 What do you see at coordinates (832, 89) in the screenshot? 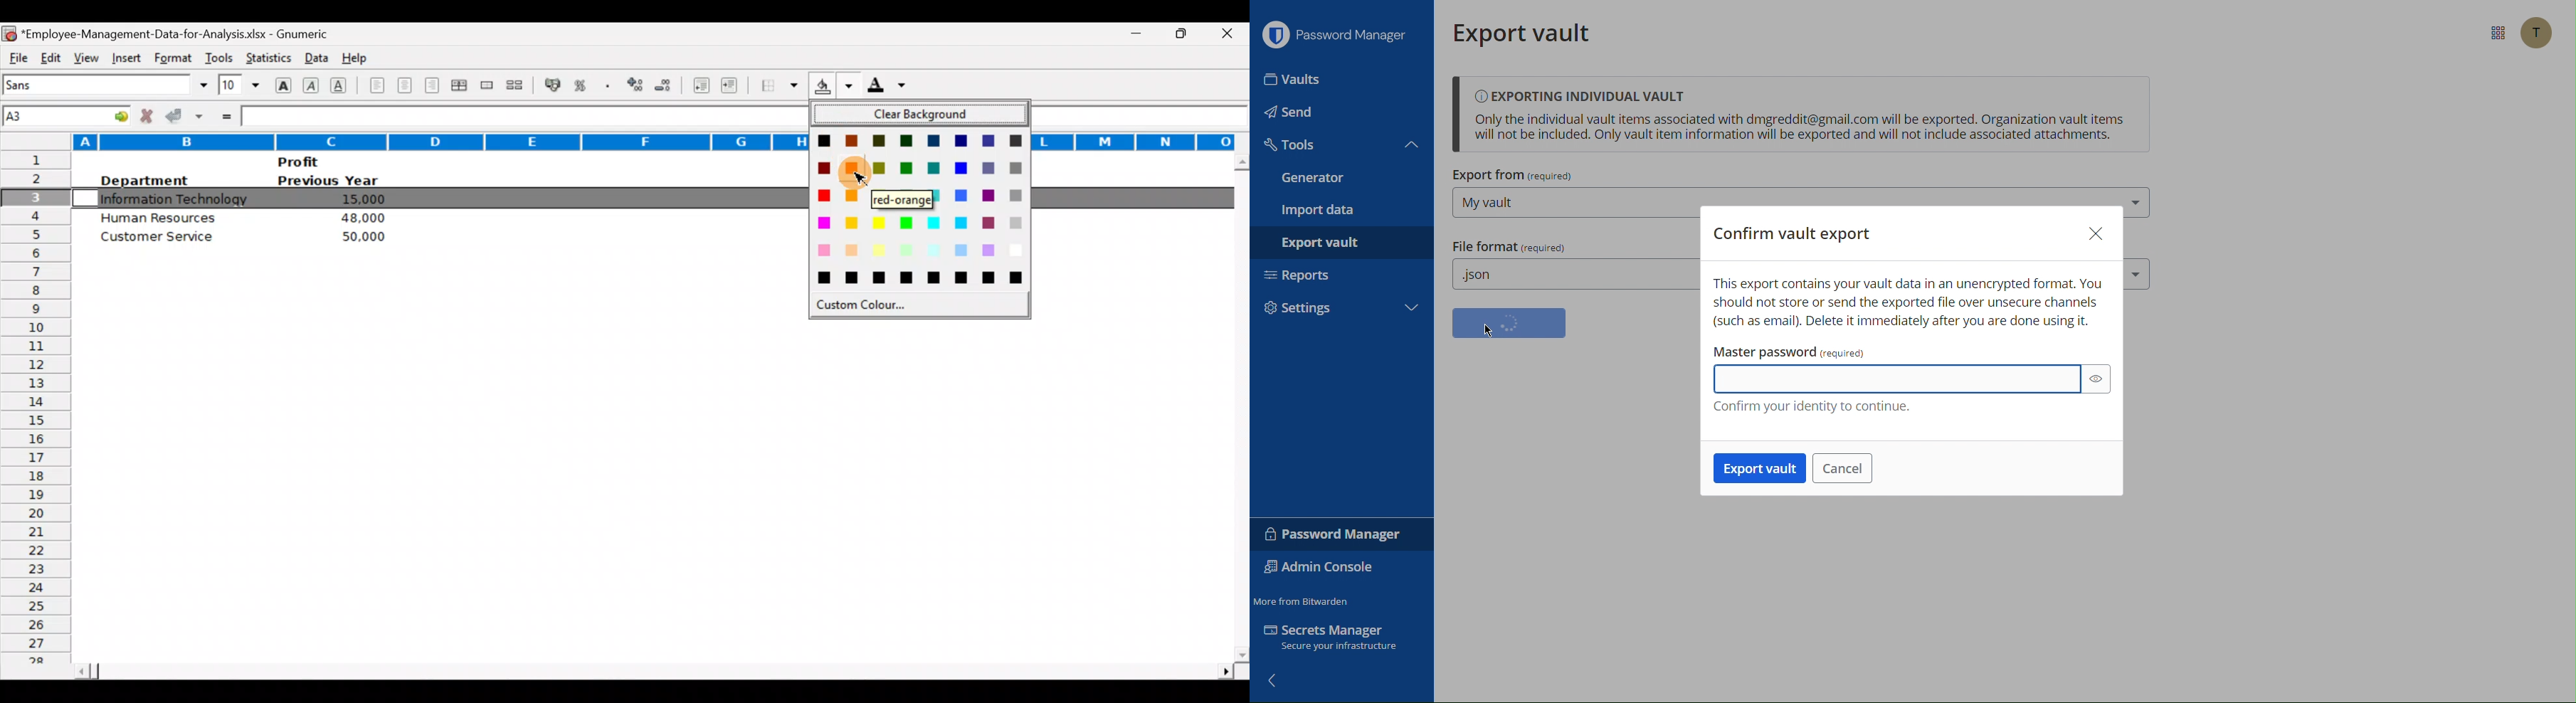
I see `Background` at bounding box center [832, 89].